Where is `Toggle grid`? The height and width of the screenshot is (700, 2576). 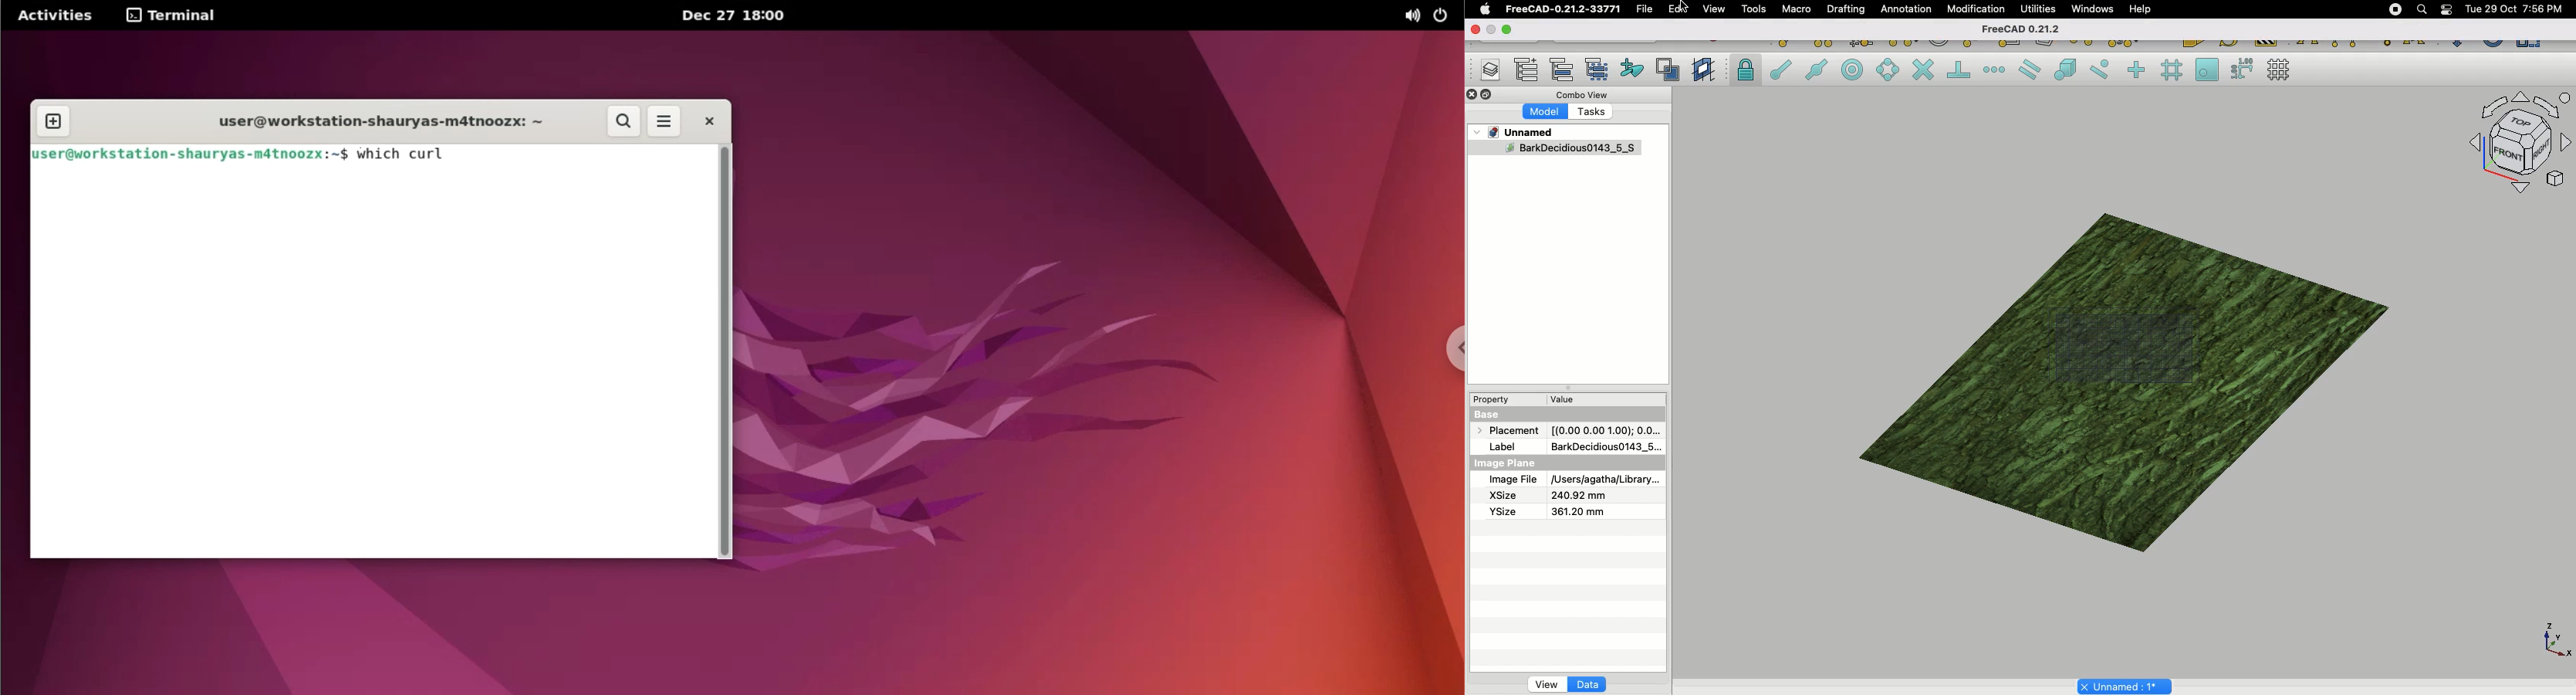
Toggle grid is located at coordinates (2280, 70).